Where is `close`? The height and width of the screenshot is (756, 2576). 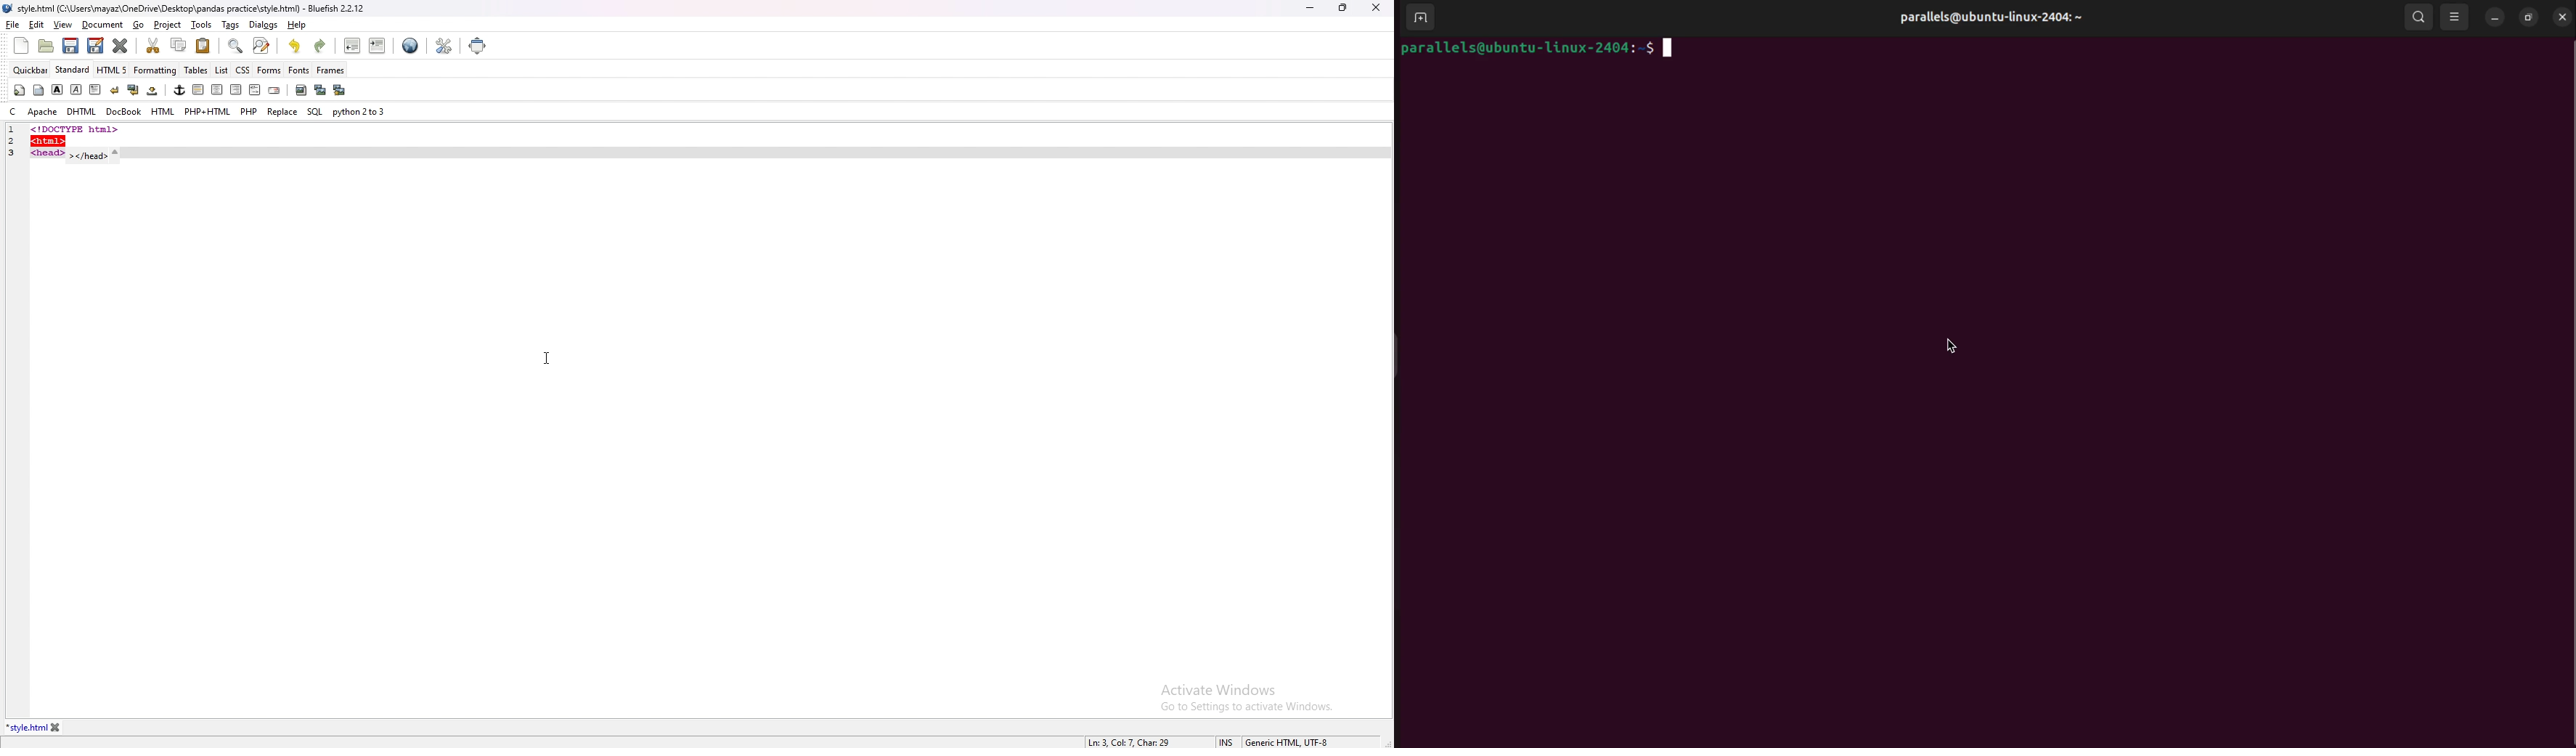
close is located at coordinates (1376, 7).